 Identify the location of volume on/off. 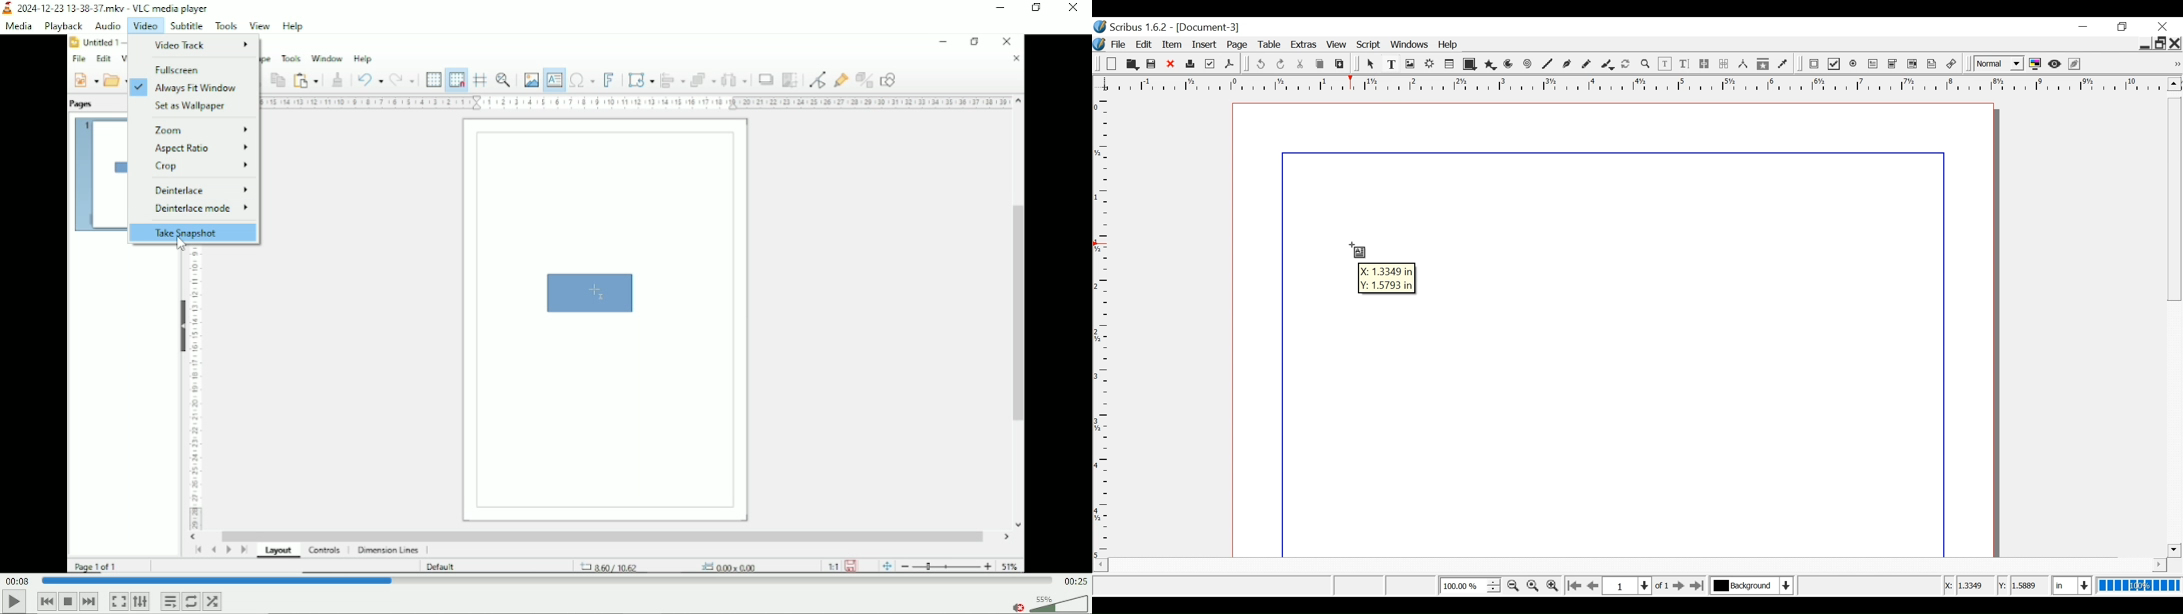
(1016, 606).